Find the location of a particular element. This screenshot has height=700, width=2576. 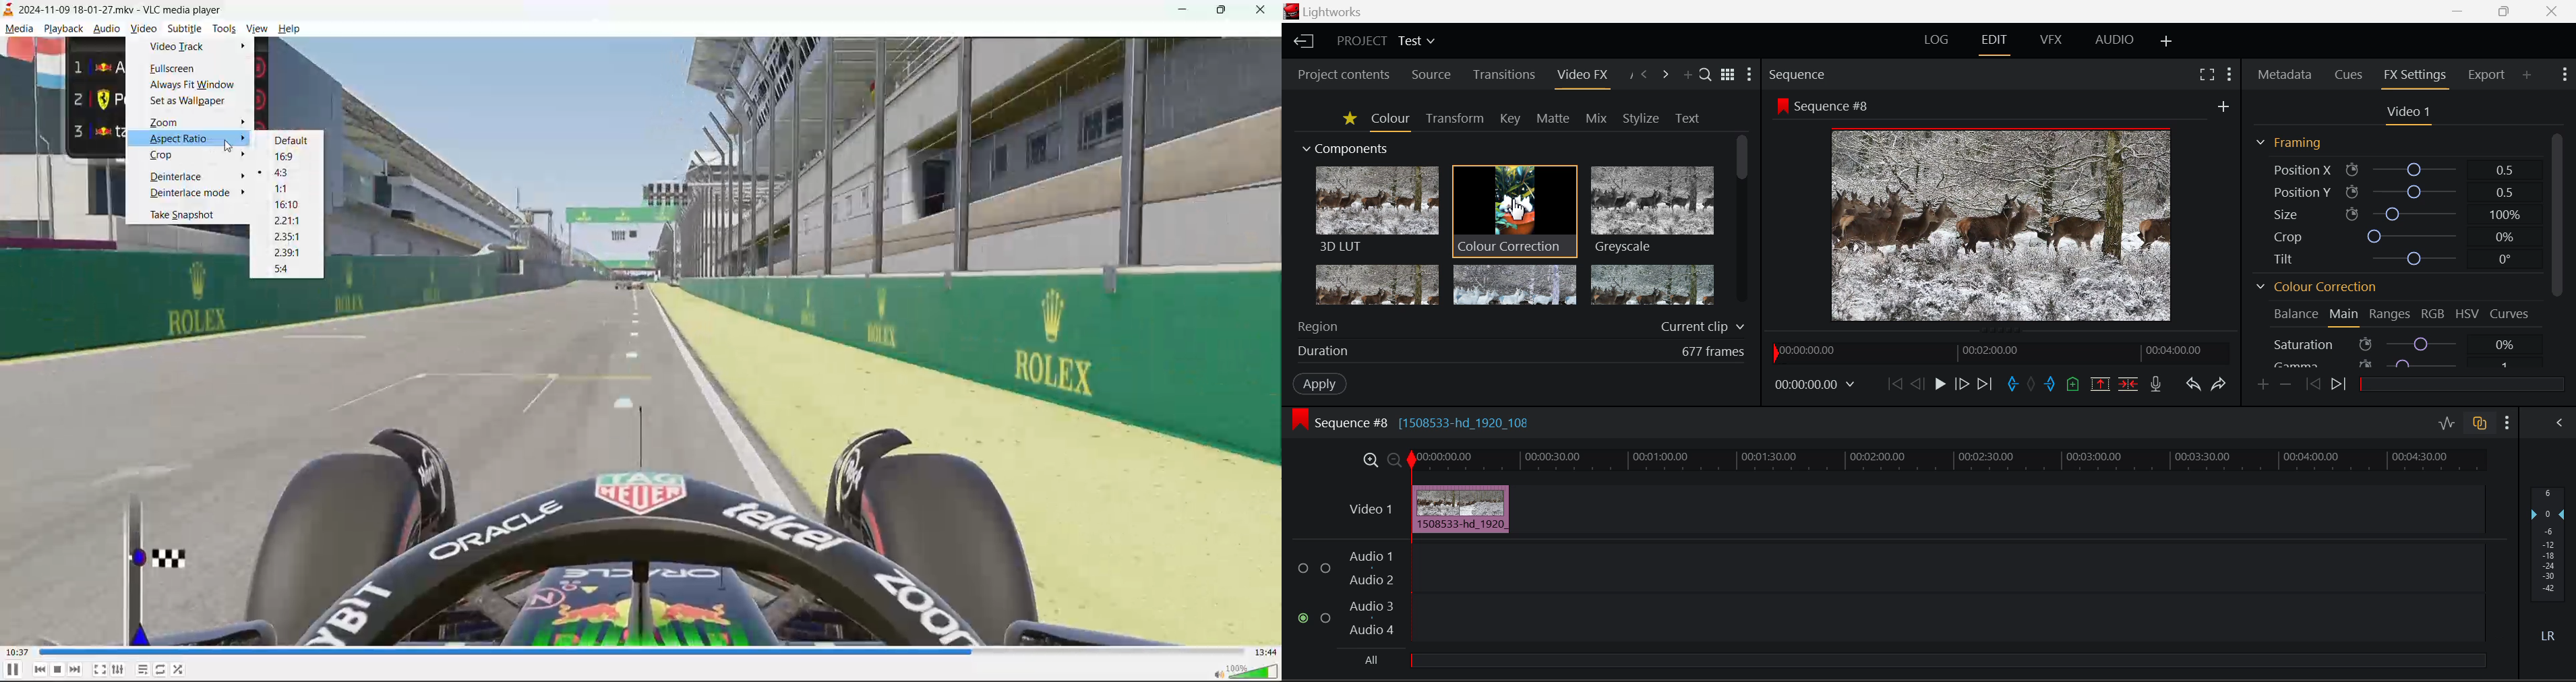

Transitions is located at coordinates (1504, 74).